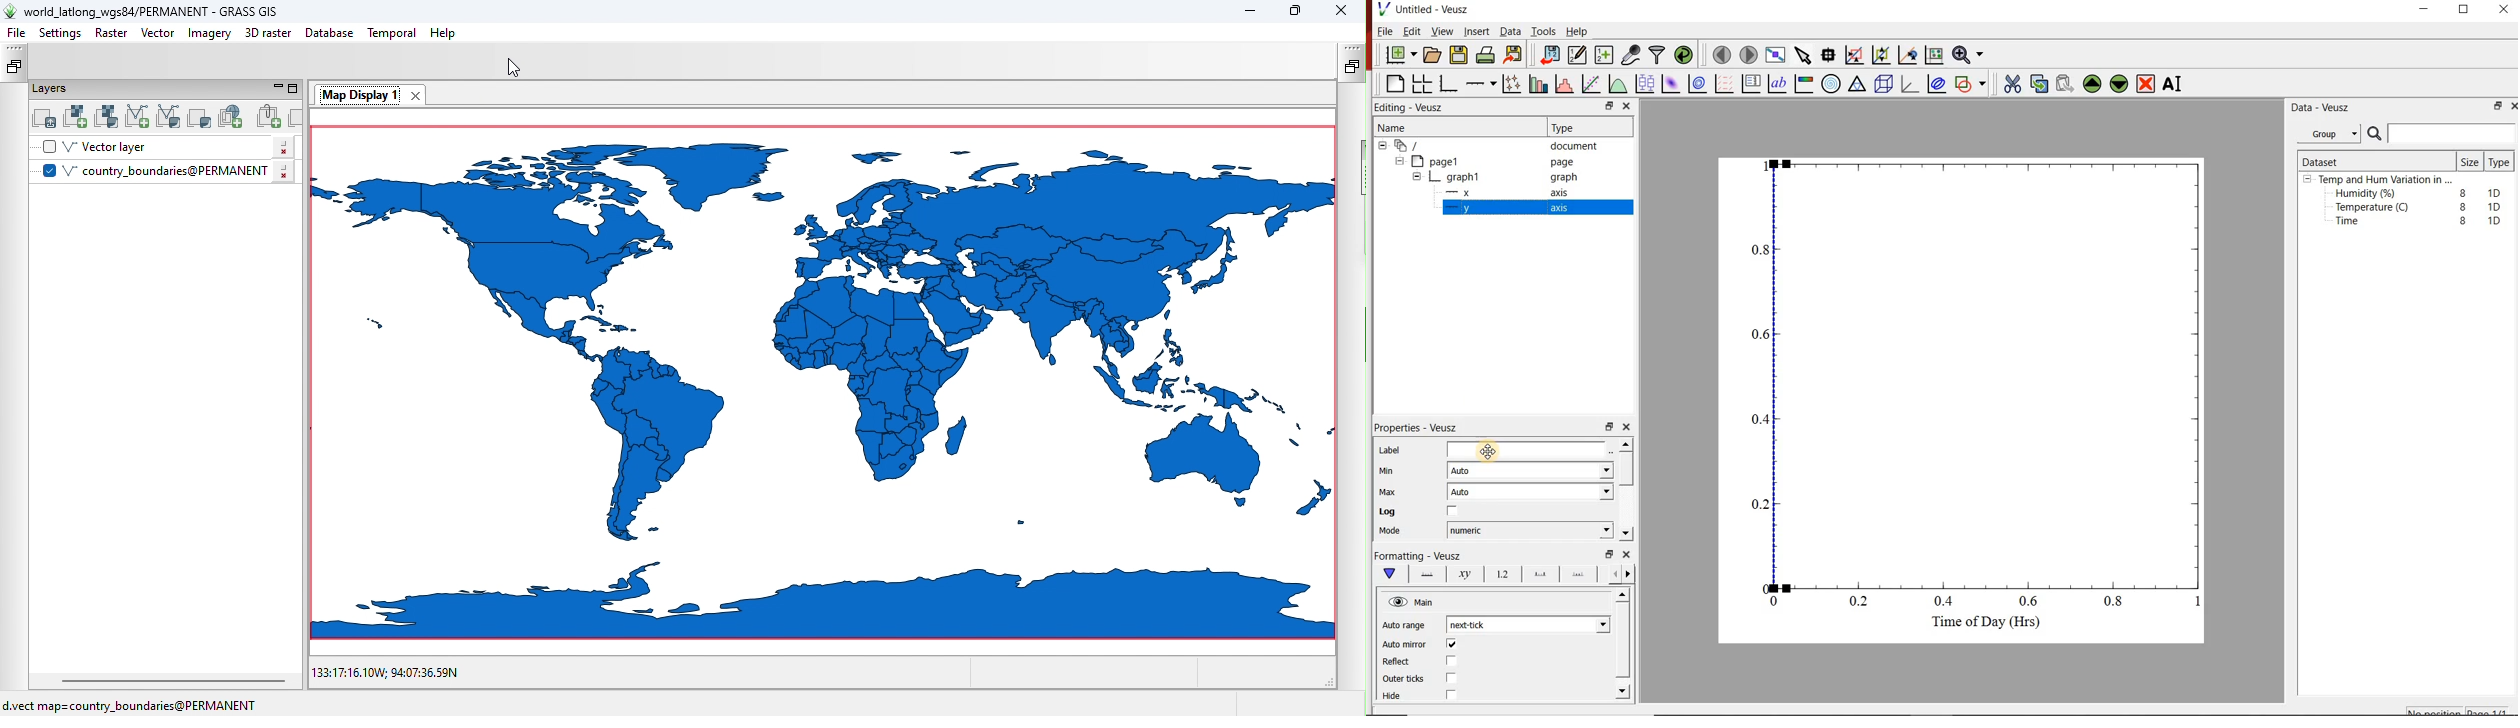 Image resolution: width=2520 pixels, height=728 pixels. Describe the element at coordinates (1425, 662) in the screenshot. I see `Reflect` at that location.